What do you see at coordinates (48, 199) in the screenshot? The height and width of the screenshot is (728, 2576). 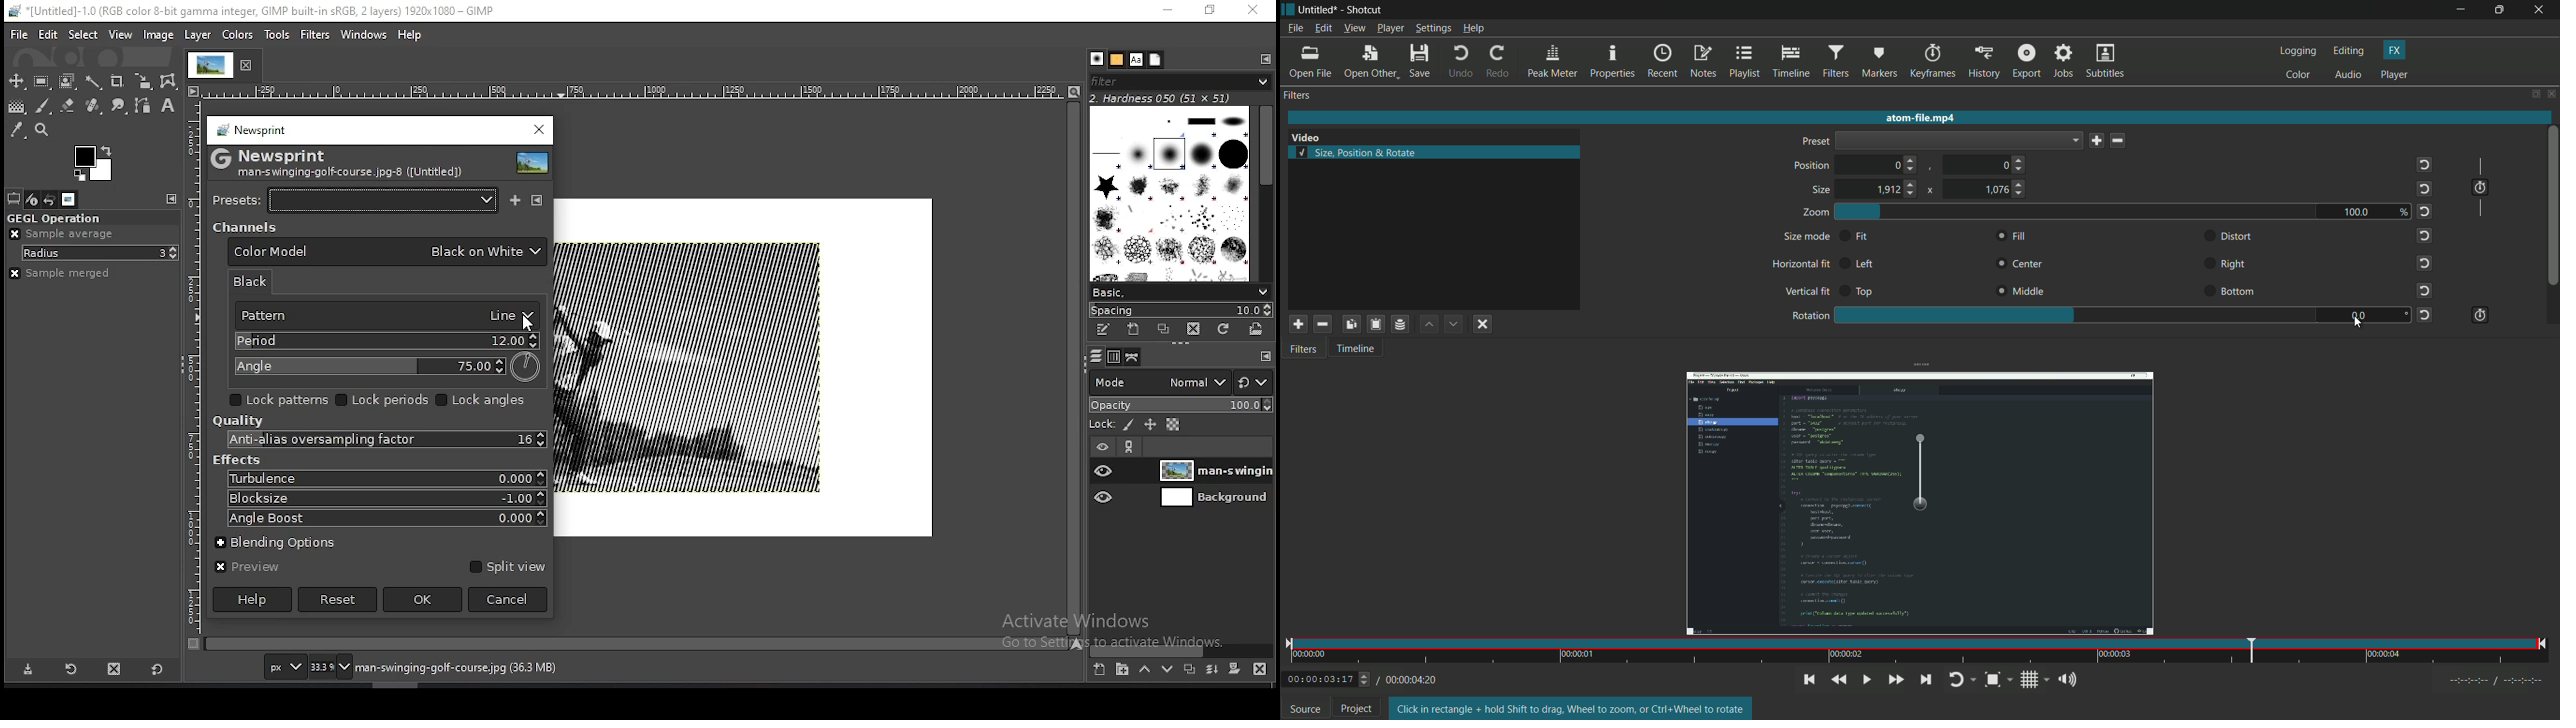 I see `undo history` at bounding box center [48, 199].